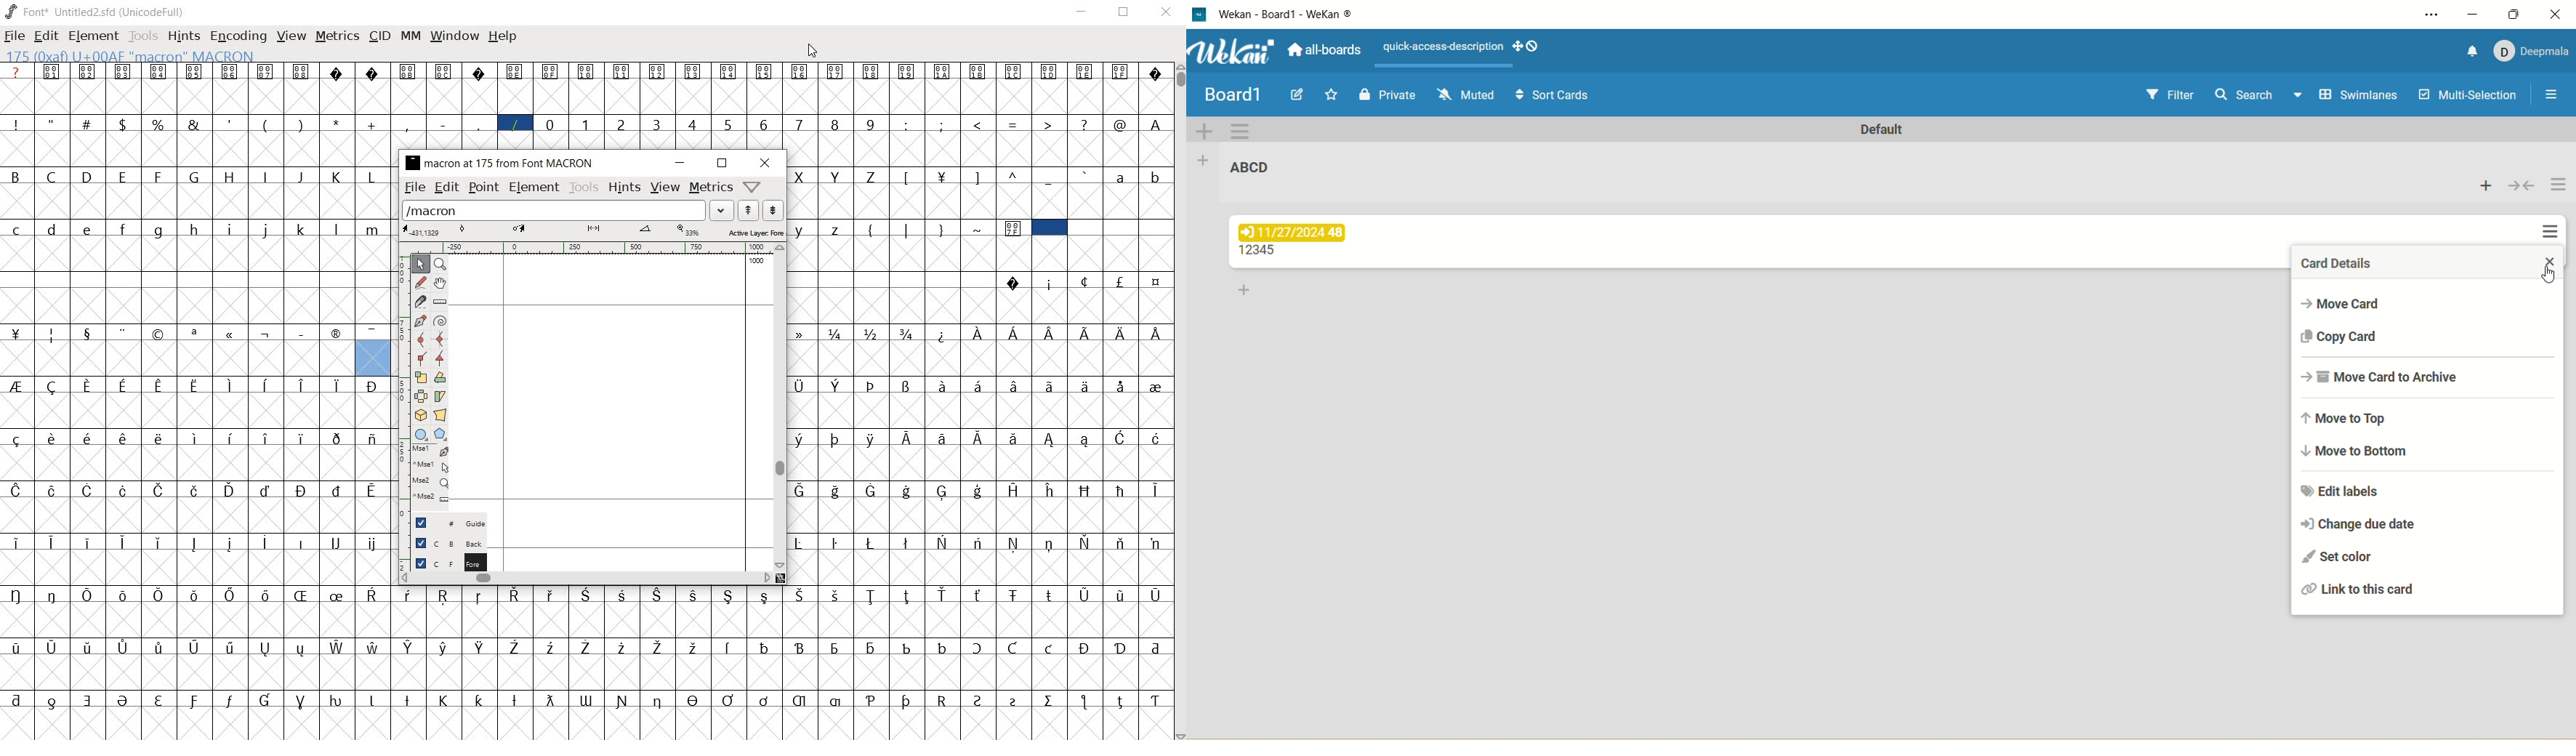  What do you see at coordinates (765, 72) in the screenshot?
I see `Symbol` at bounding box center [765, 72].